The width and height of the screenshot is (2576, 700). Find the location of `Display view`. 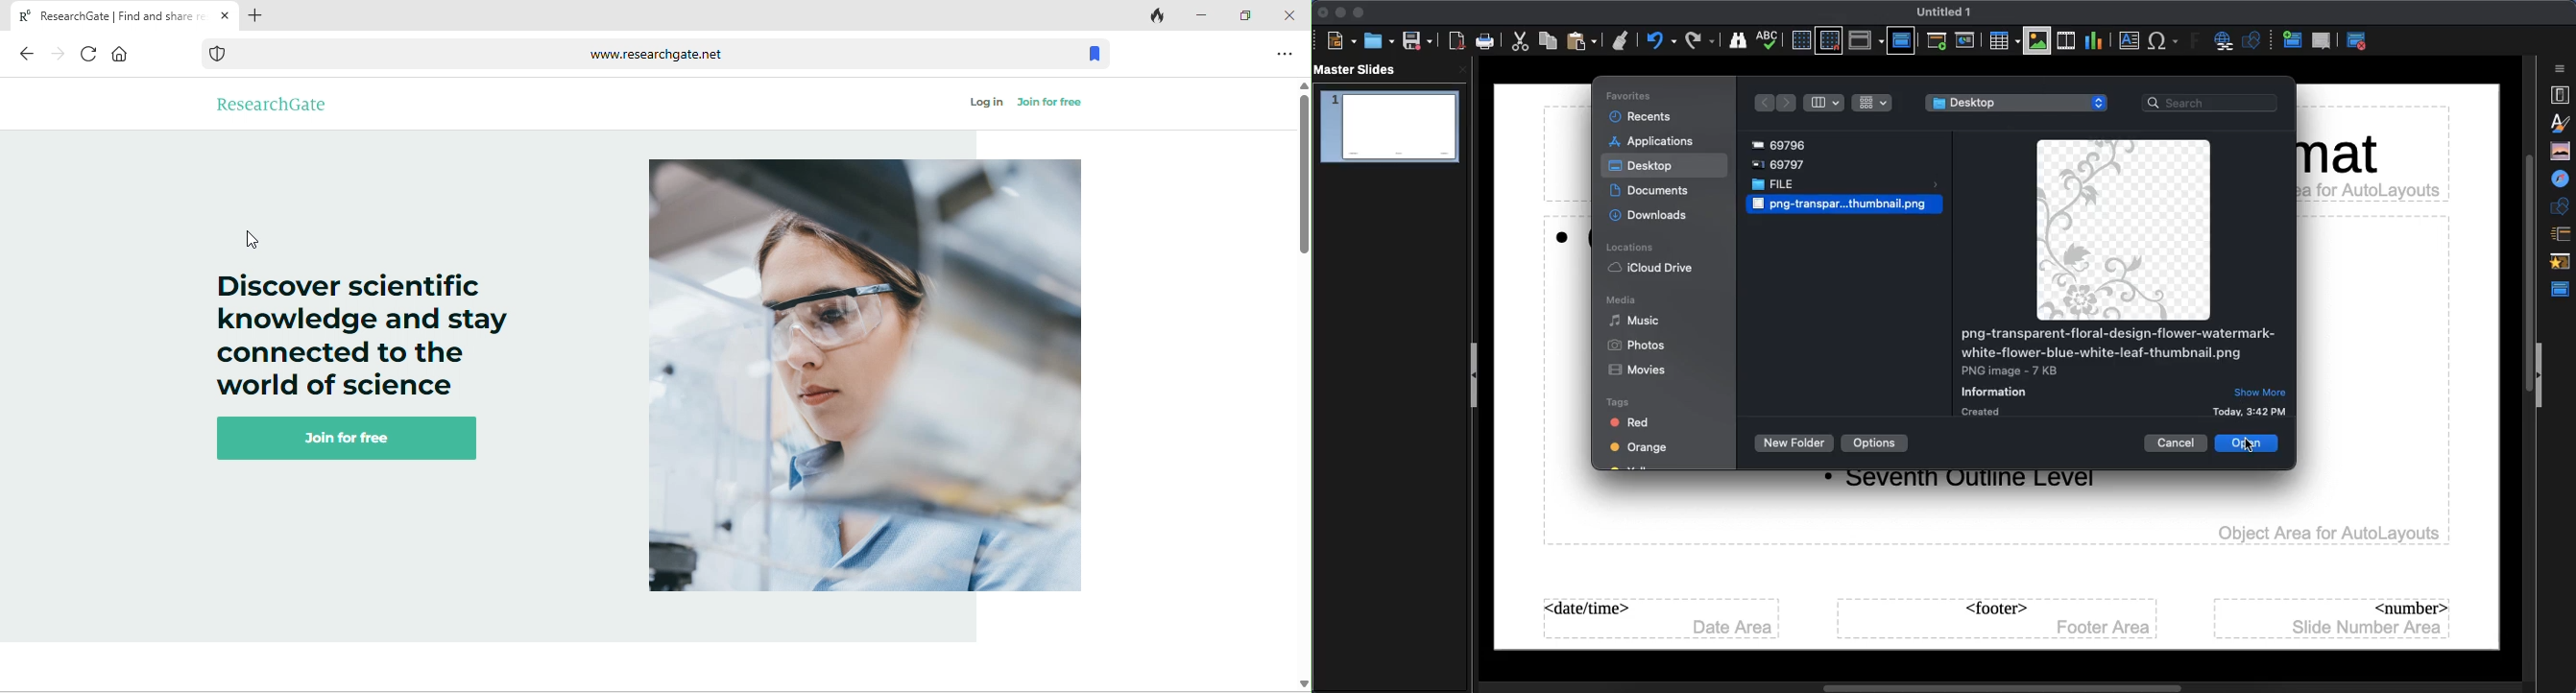

Display view is located at coordinates (1866, 40).